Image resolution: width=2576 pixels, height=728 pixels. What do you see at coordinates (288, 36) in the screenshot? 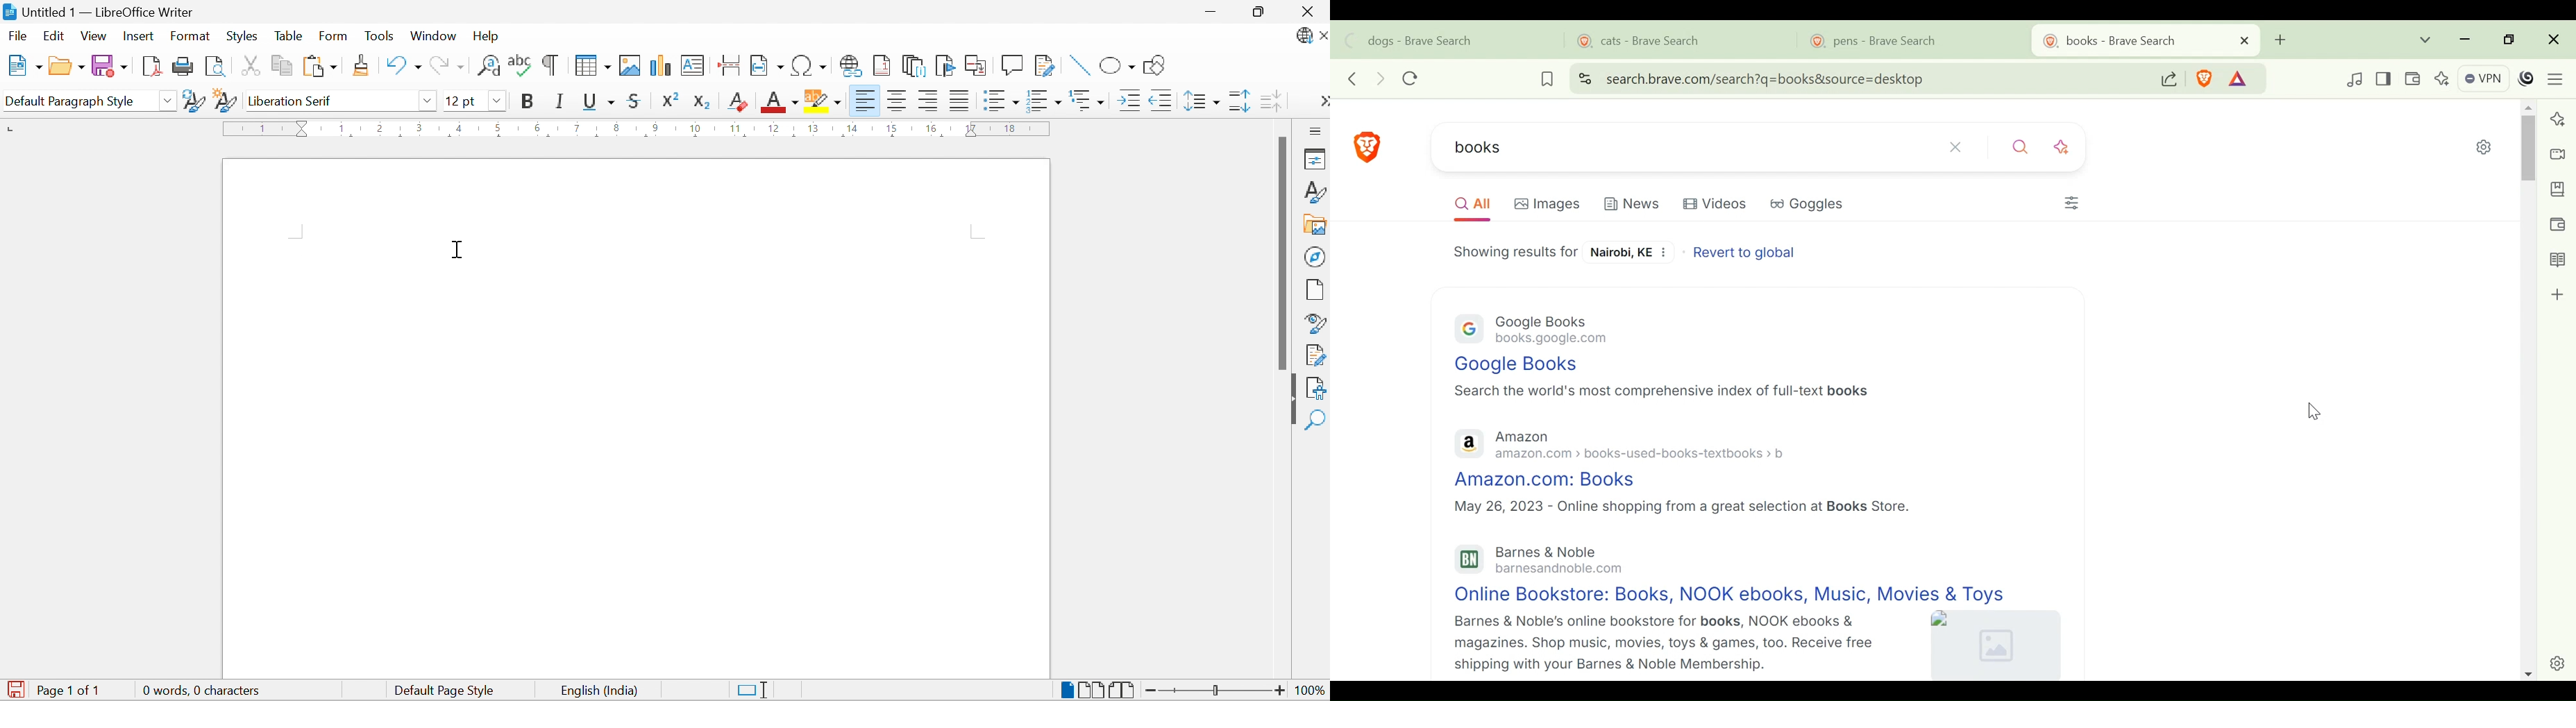
I see `Table` at bounding box center [288, 36].